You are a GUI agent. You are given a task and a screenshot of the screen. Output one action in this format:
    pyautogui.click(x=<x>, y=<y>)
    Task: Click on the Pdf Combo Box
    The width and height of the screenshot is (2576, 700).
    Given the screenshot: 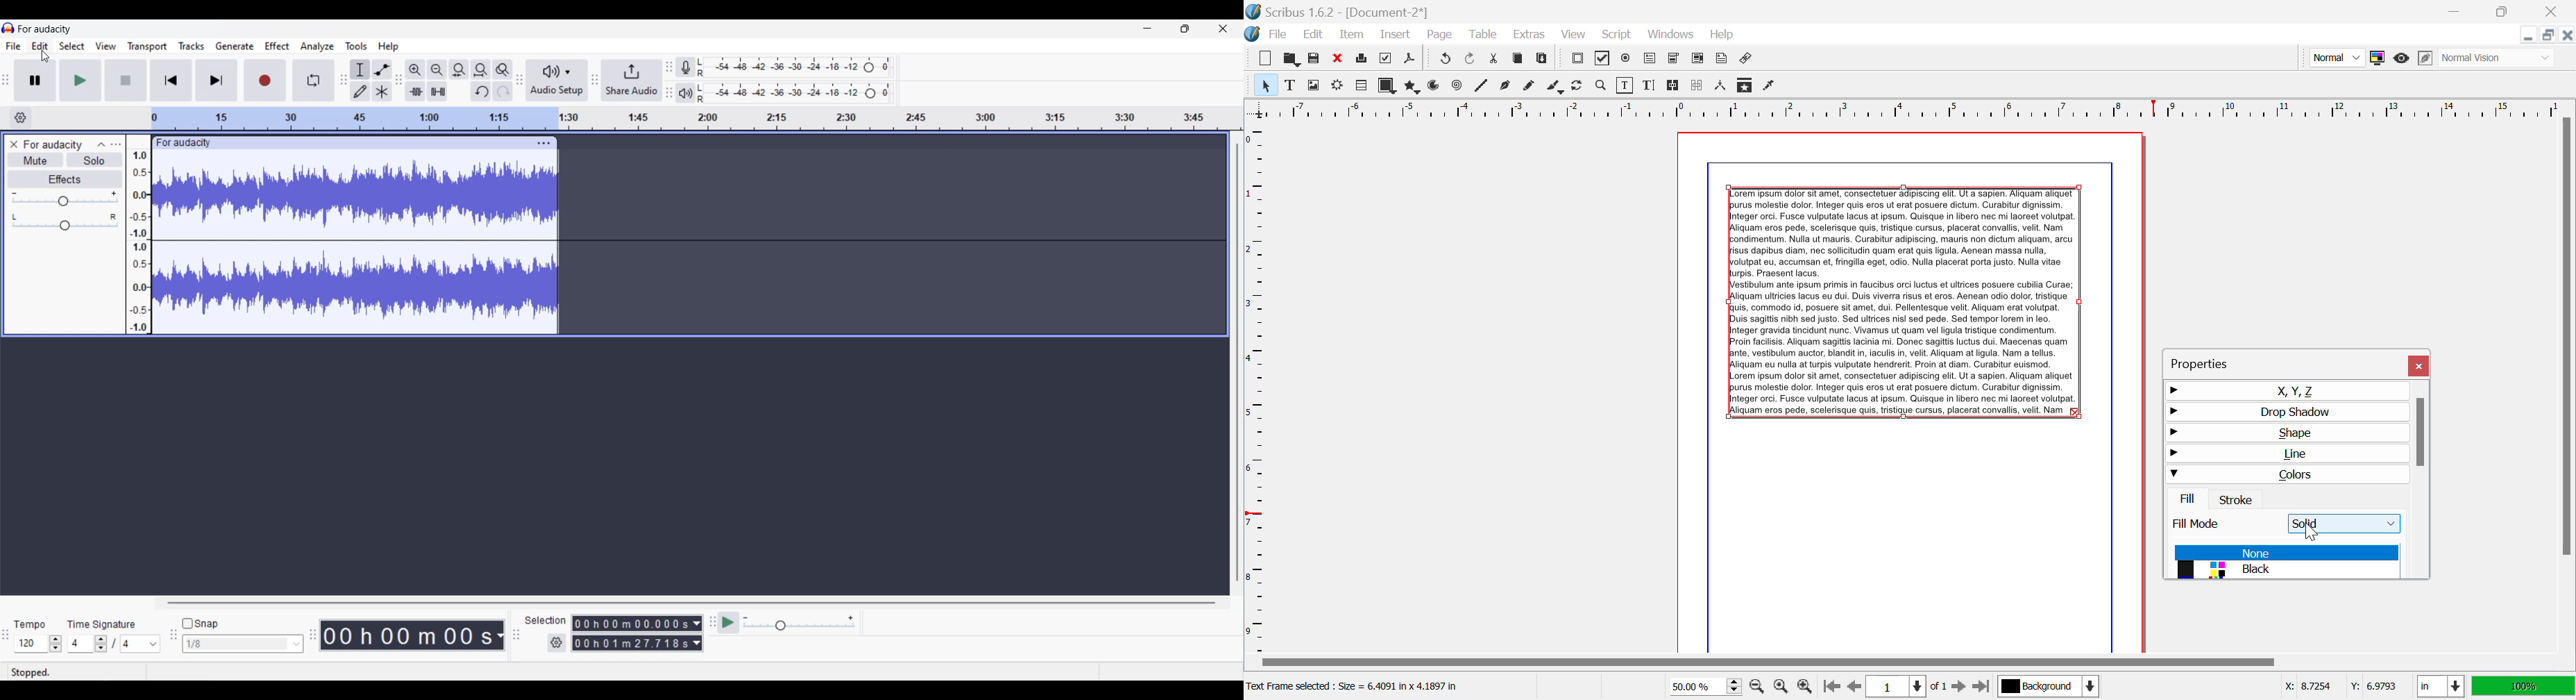 What is the action you would take?
    pyautogui.click(x=1673, y=59)
    